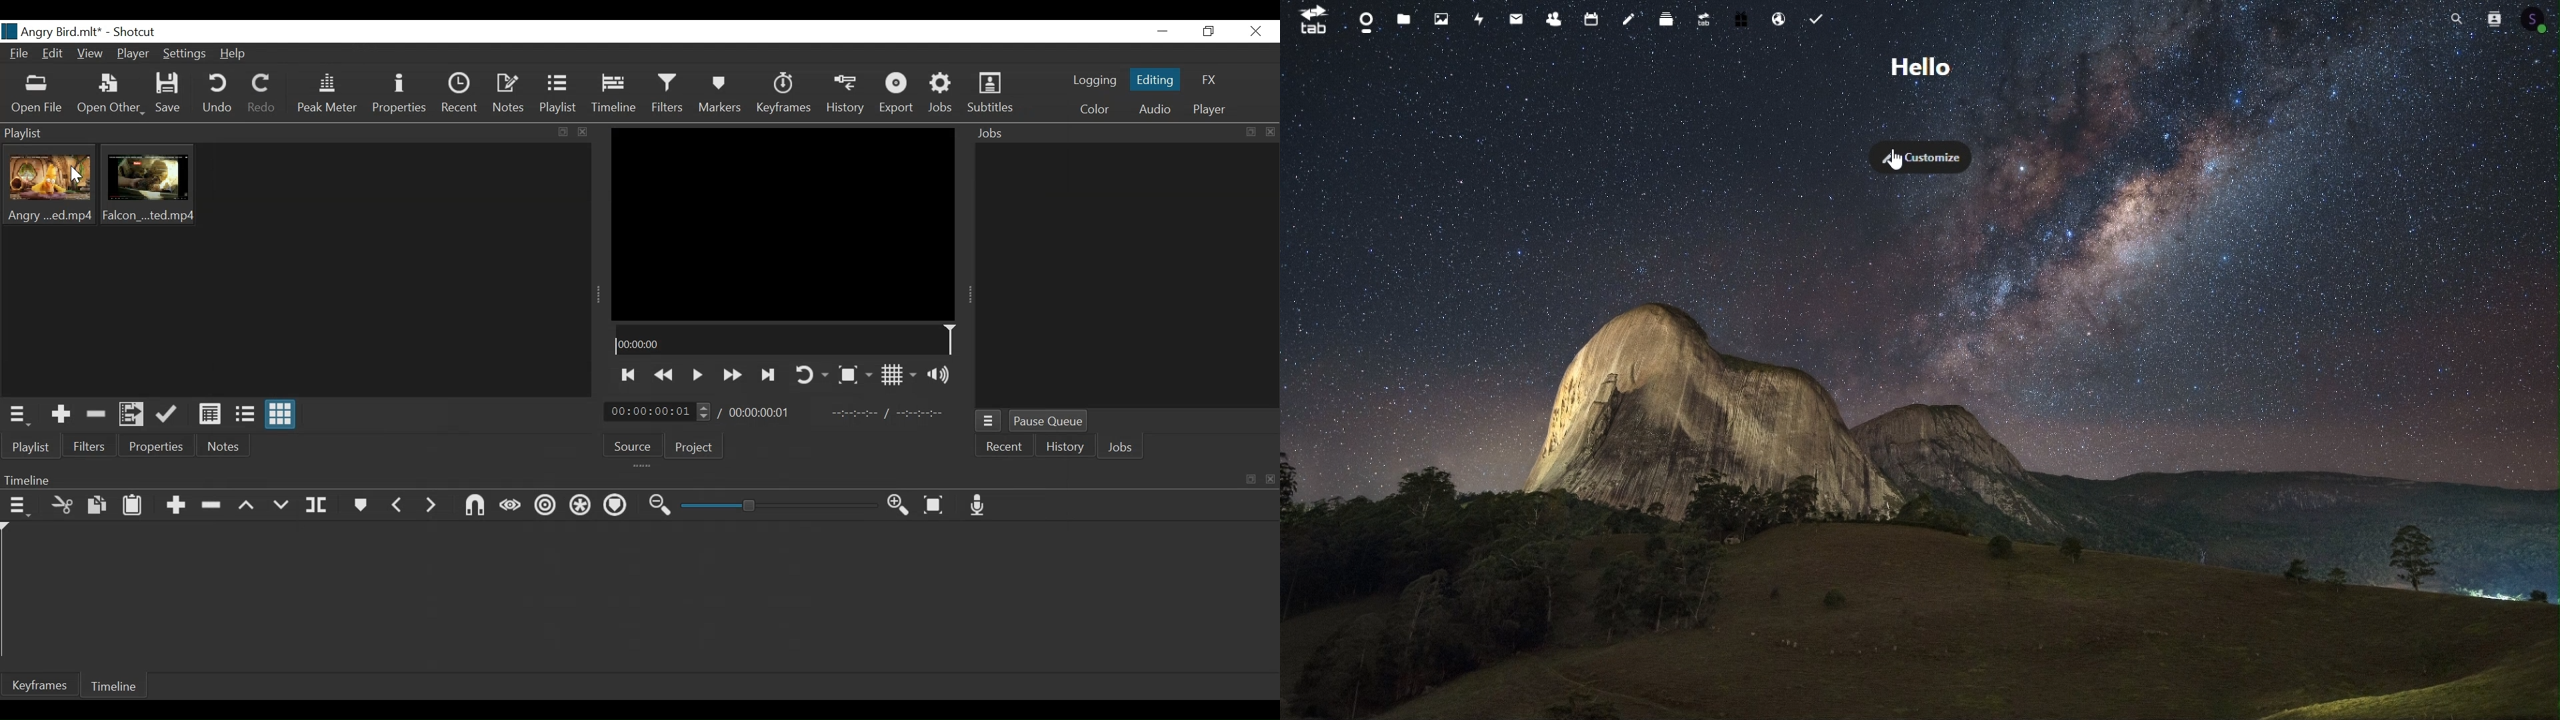 This screenshot has width=2576, height=728. What do you see at coordinates (659, 506) in the screenshot?
I see `Zoom timeline out` at bounding box center [659, 506].